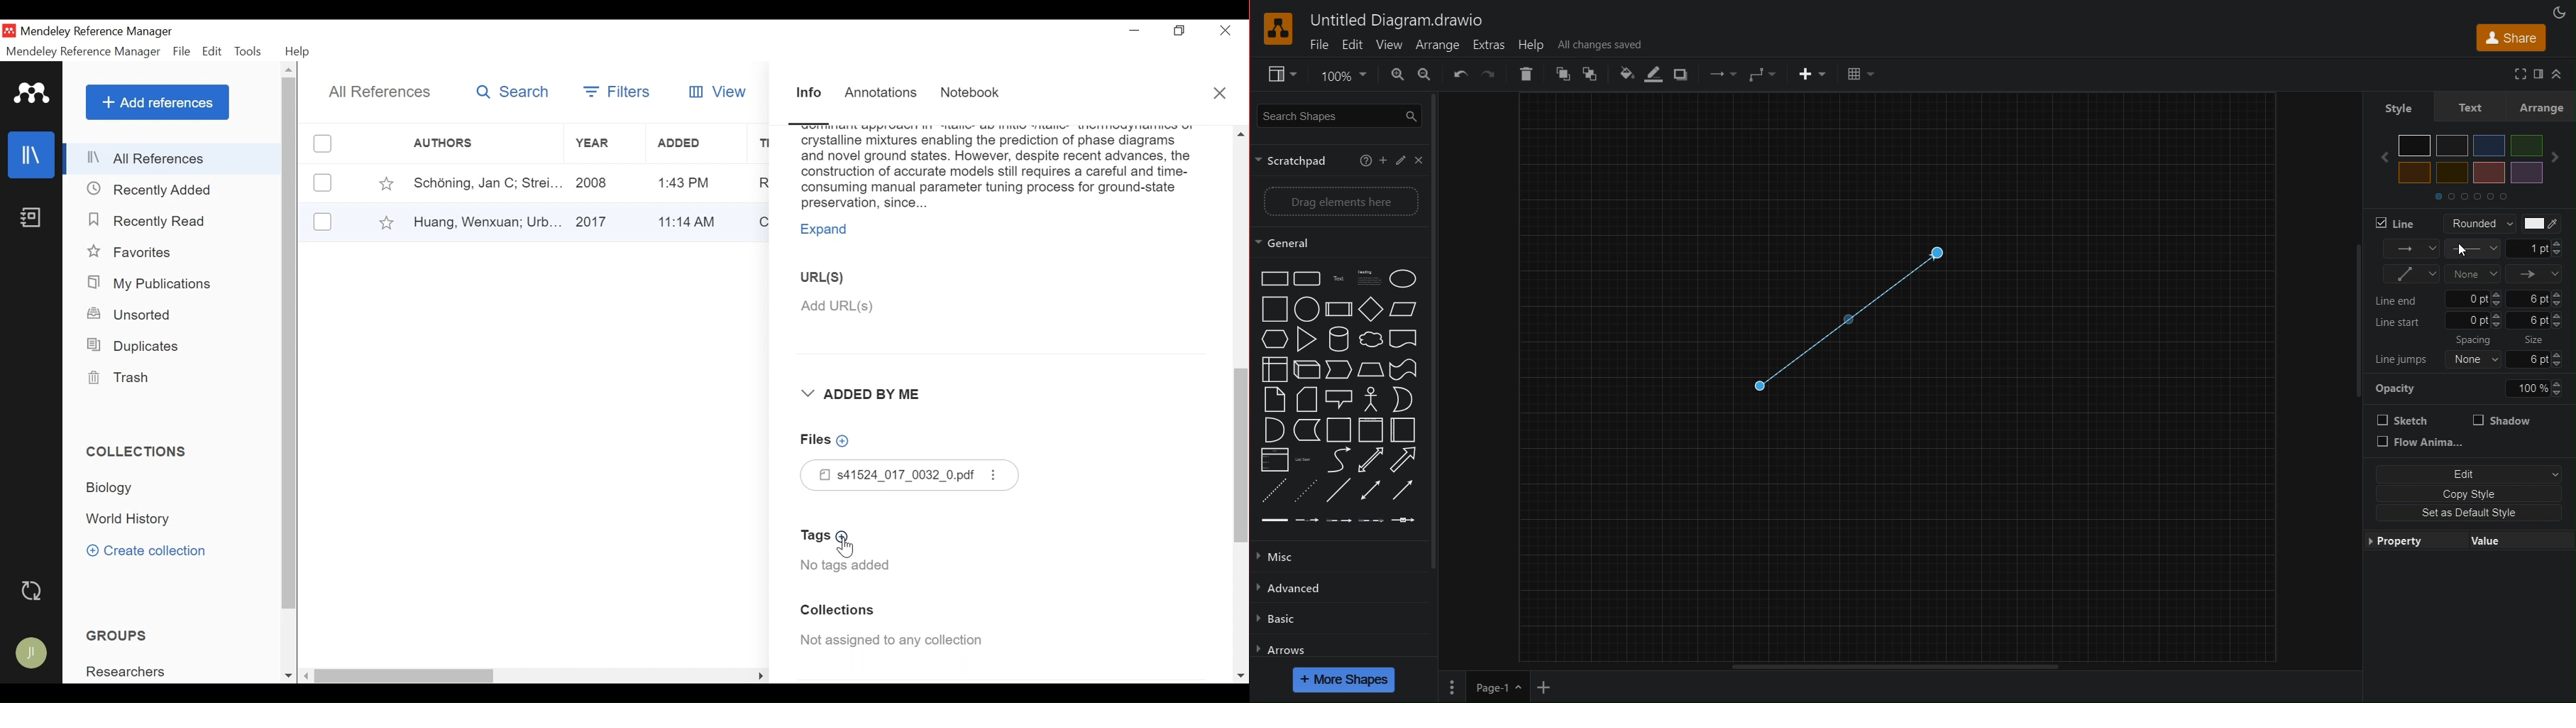 The width and height of the screenshot is (2576, 728). Describe the element at coordinates (1622, 74) in the screenshot. I see `Fill Color` at that location.